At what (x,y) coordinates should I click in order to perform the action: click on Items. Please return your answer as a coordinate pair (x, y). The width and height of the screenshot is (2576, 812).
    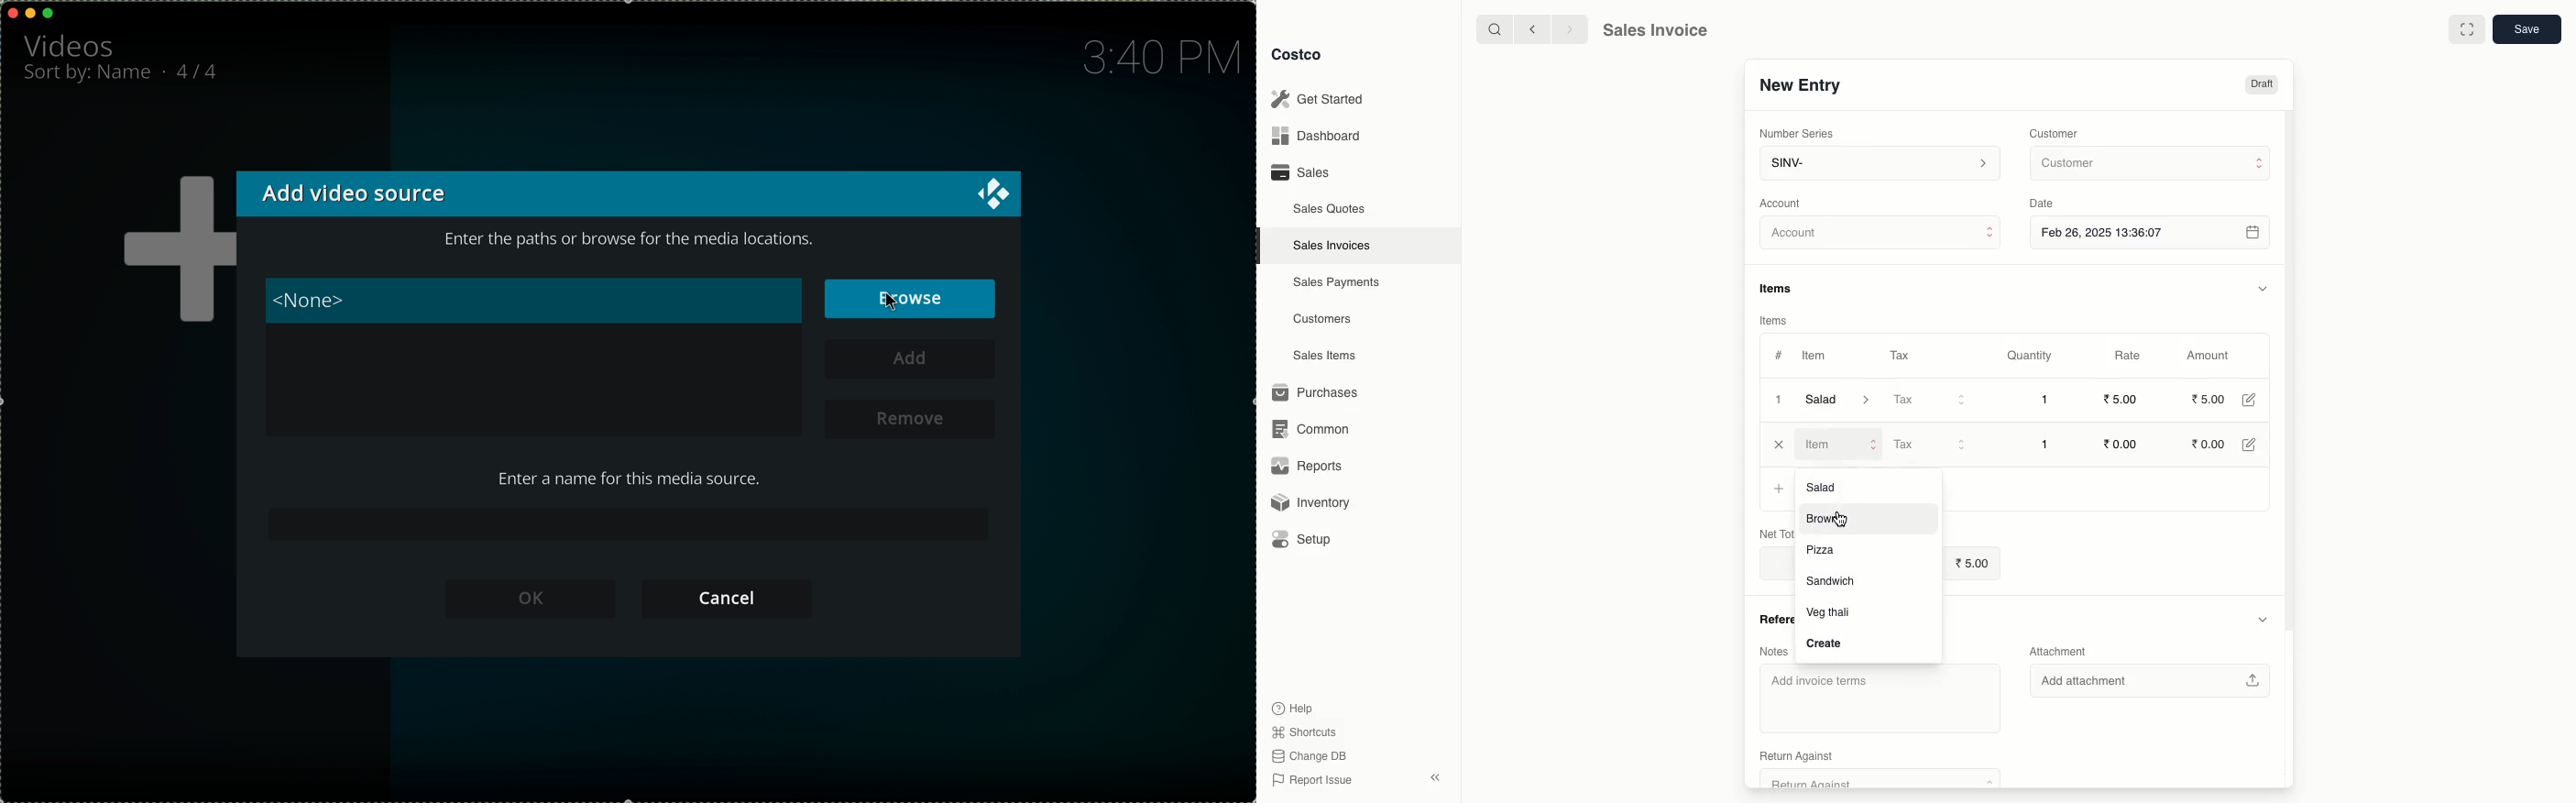
    Looking at the image, I should click on (1774, 320).